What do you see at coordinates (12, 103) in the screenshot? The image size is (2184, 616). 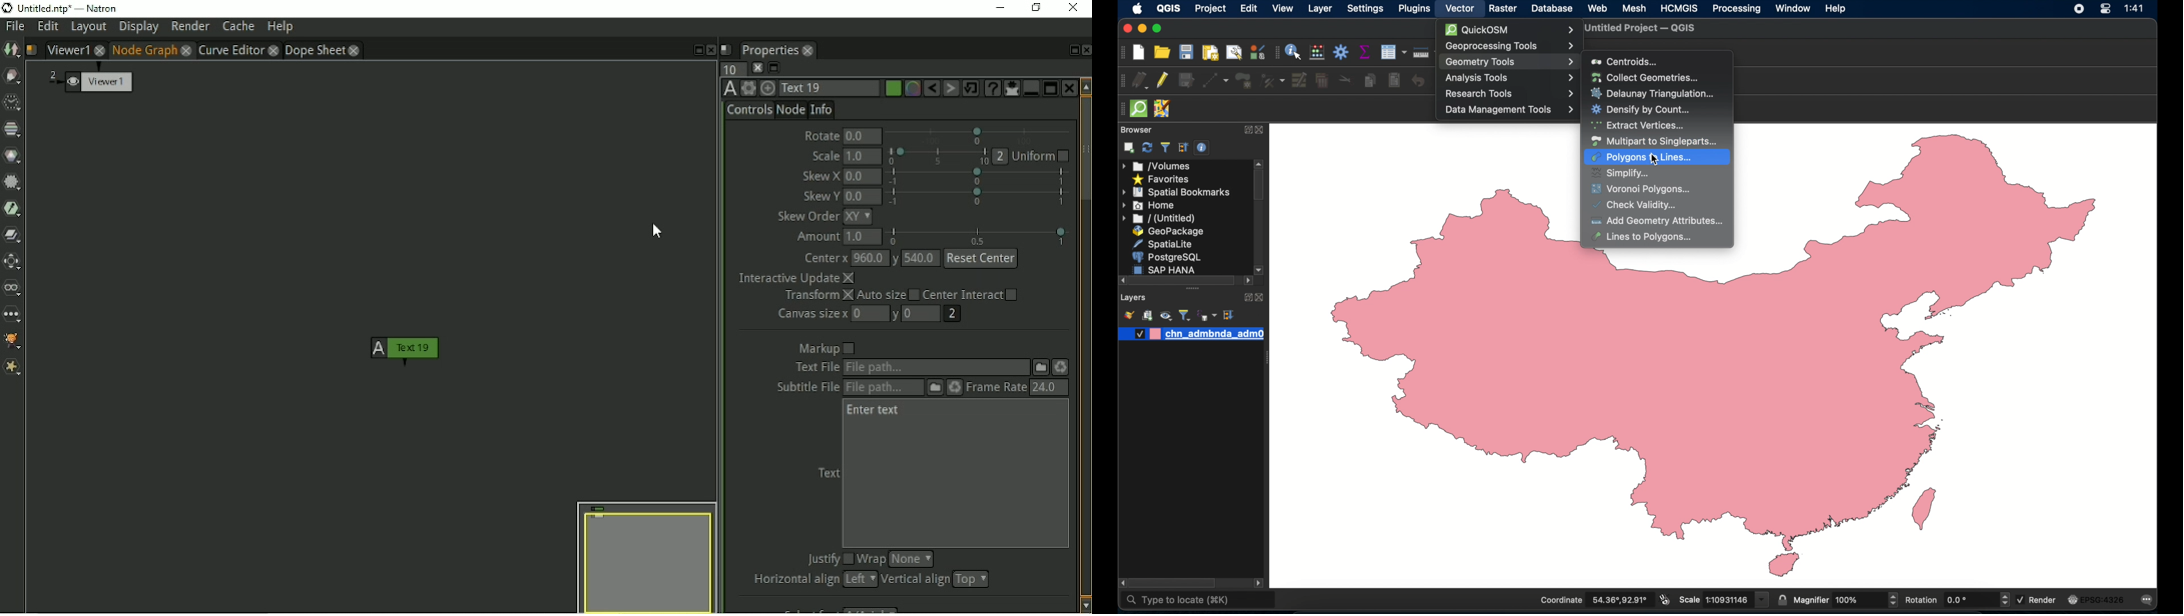 I see `Time` at bounding box center [12, 103].